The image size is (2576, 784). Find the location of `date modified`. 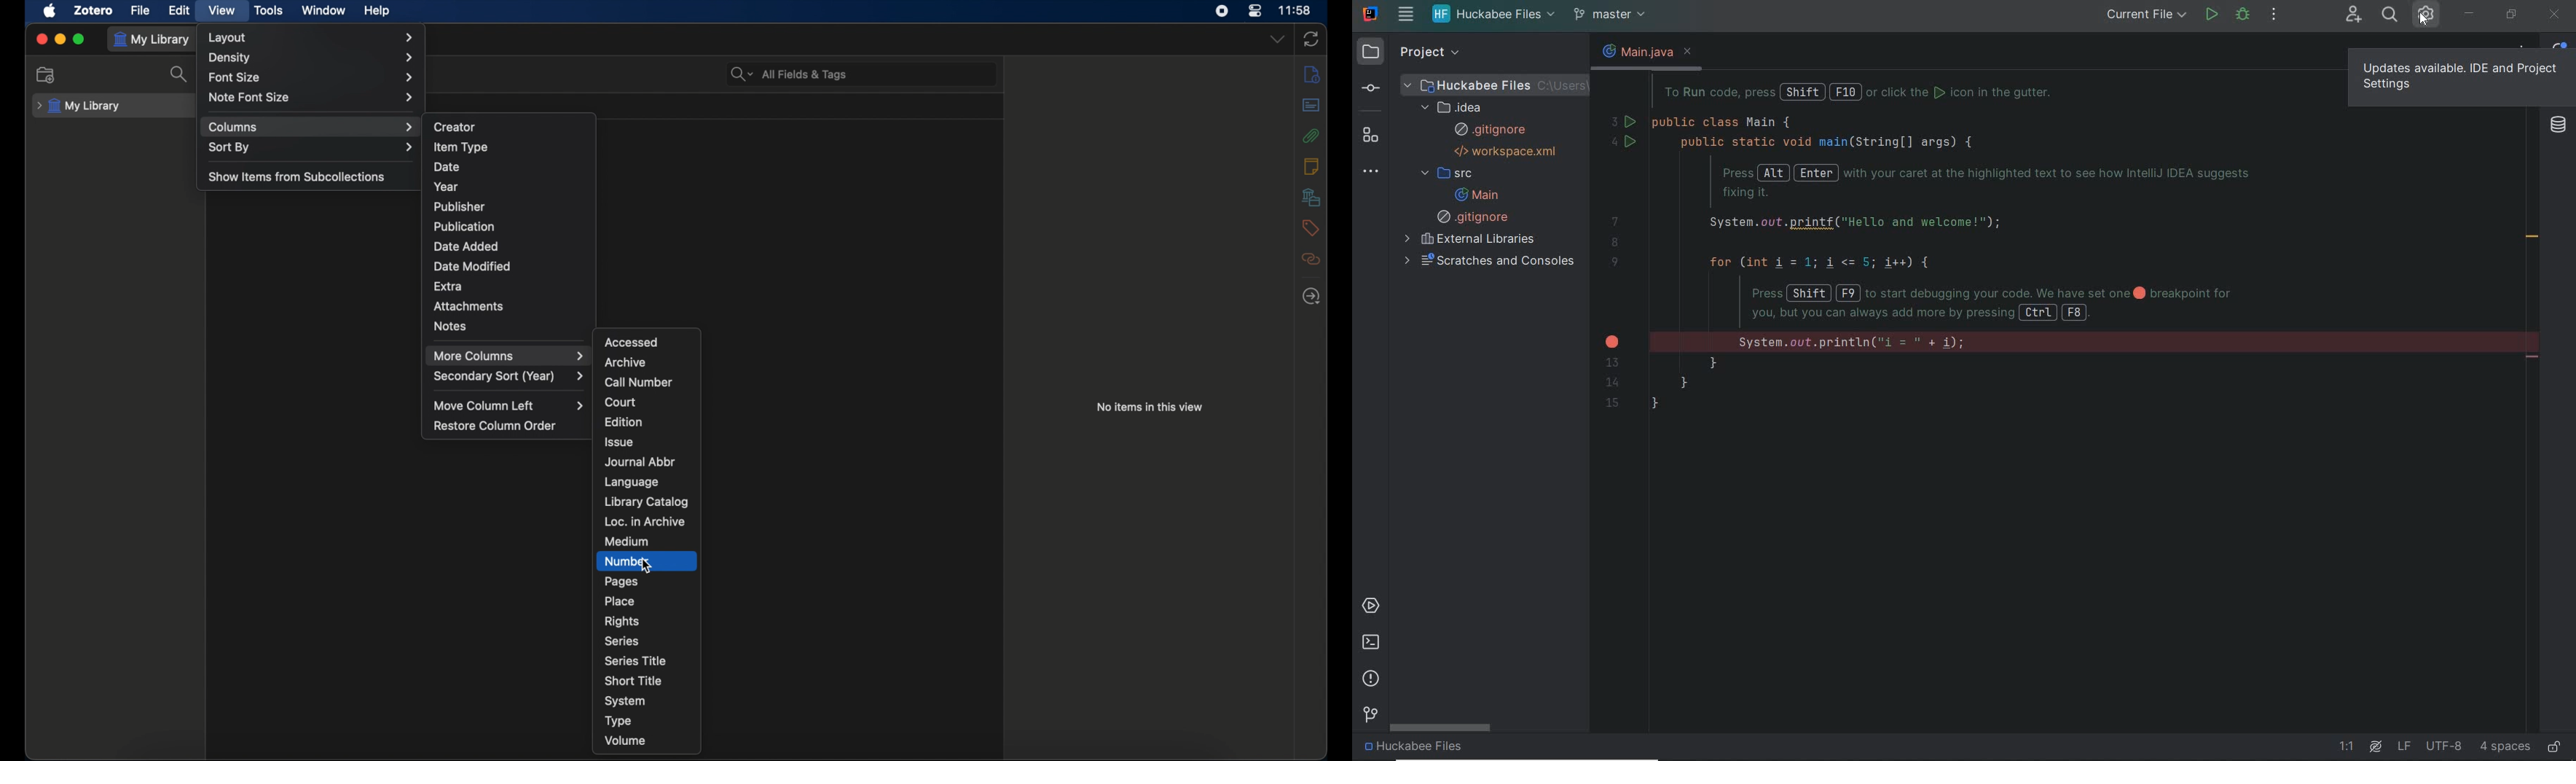

date modified is located at coordinates (472, 266).